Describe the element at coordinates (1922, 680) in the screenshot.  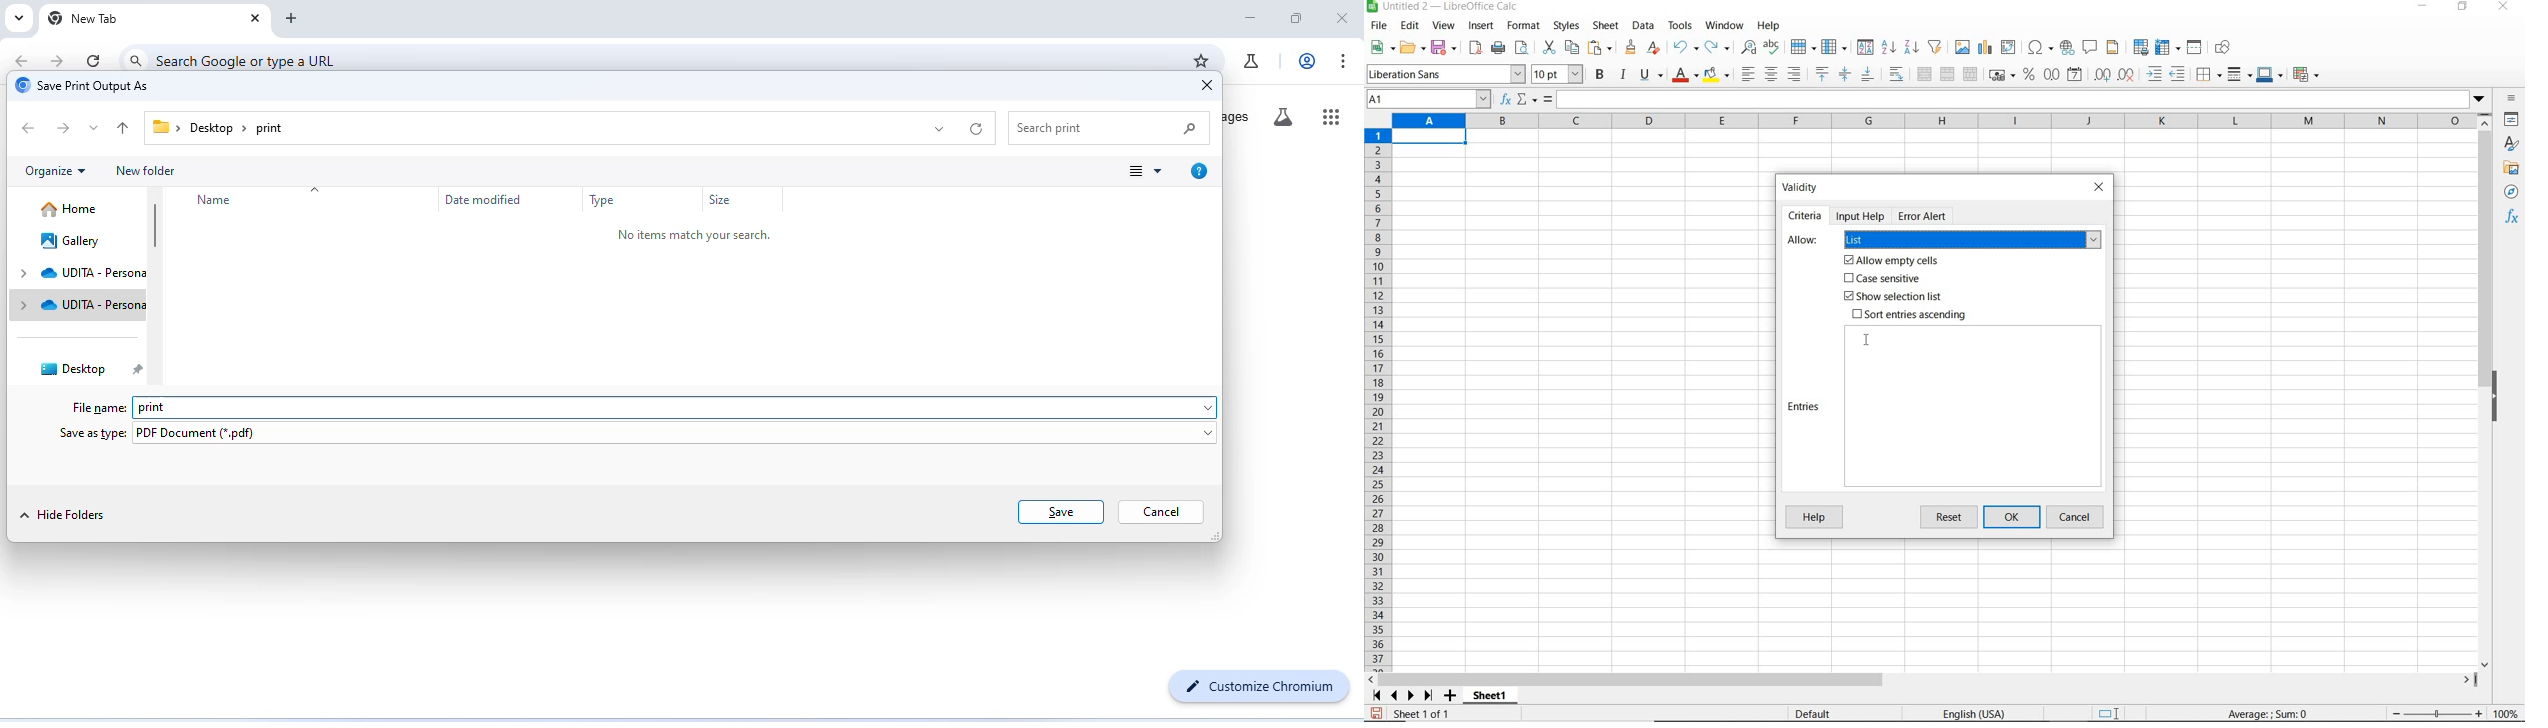
I see `scrollbar` at that location.